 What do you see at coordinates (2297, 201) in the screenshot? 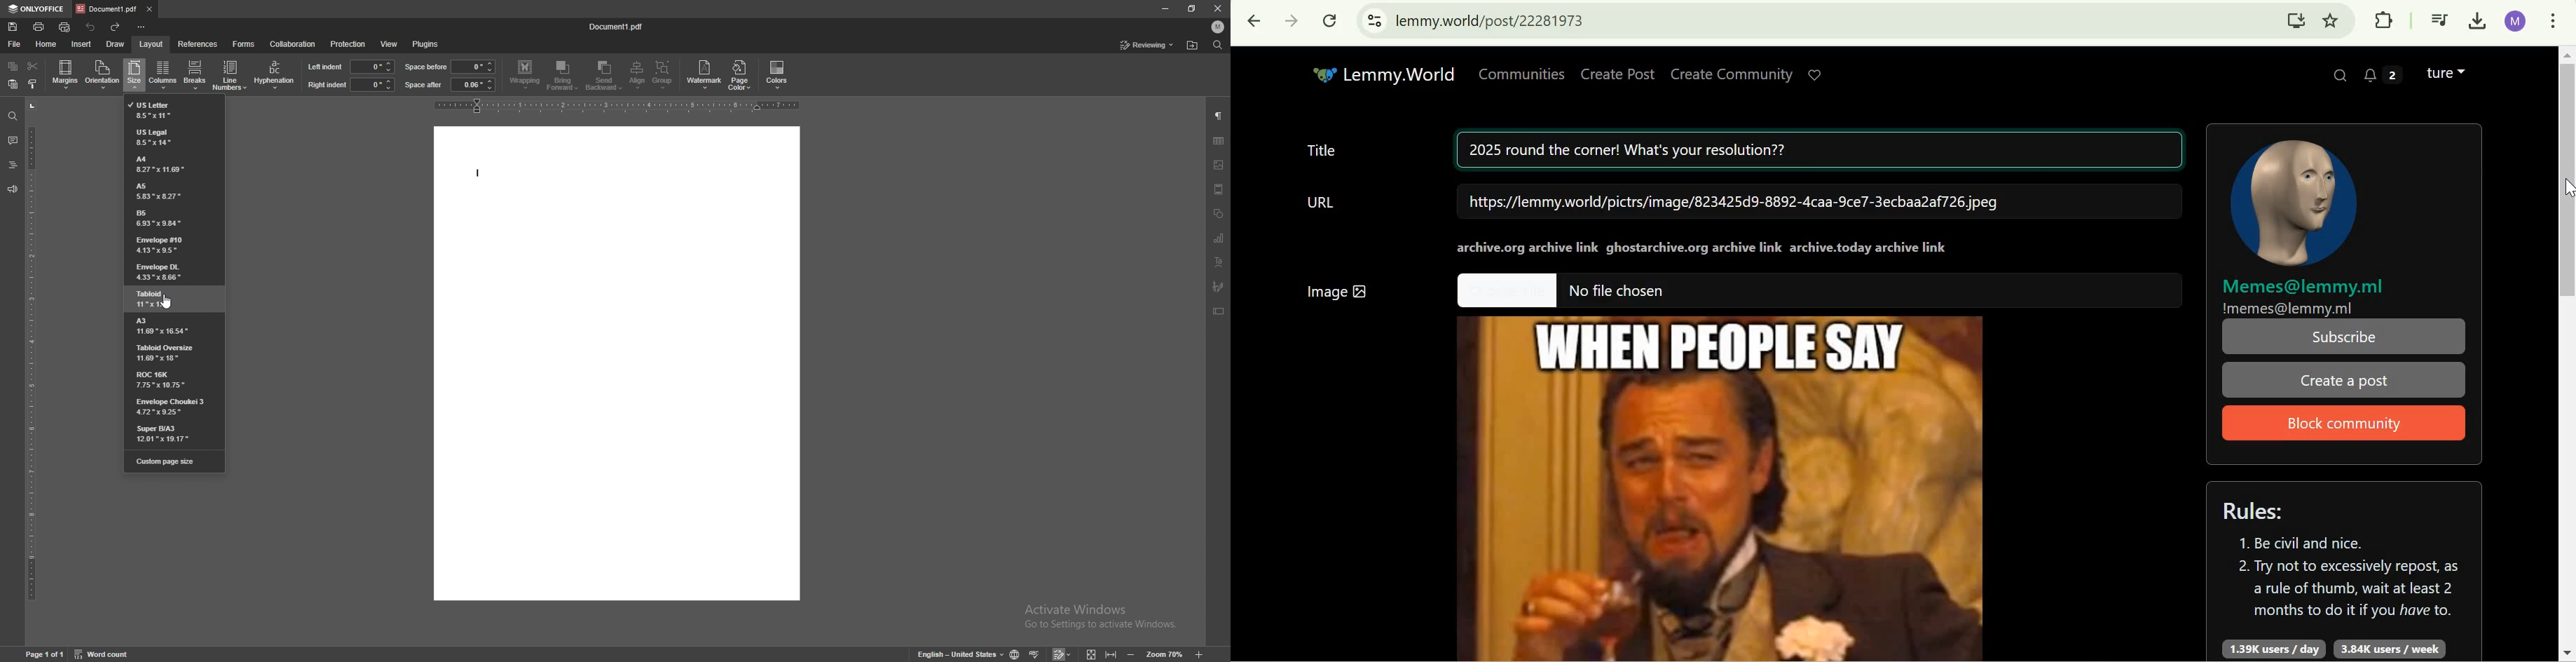
I see `community icon` at bounding box center [2297, 201].